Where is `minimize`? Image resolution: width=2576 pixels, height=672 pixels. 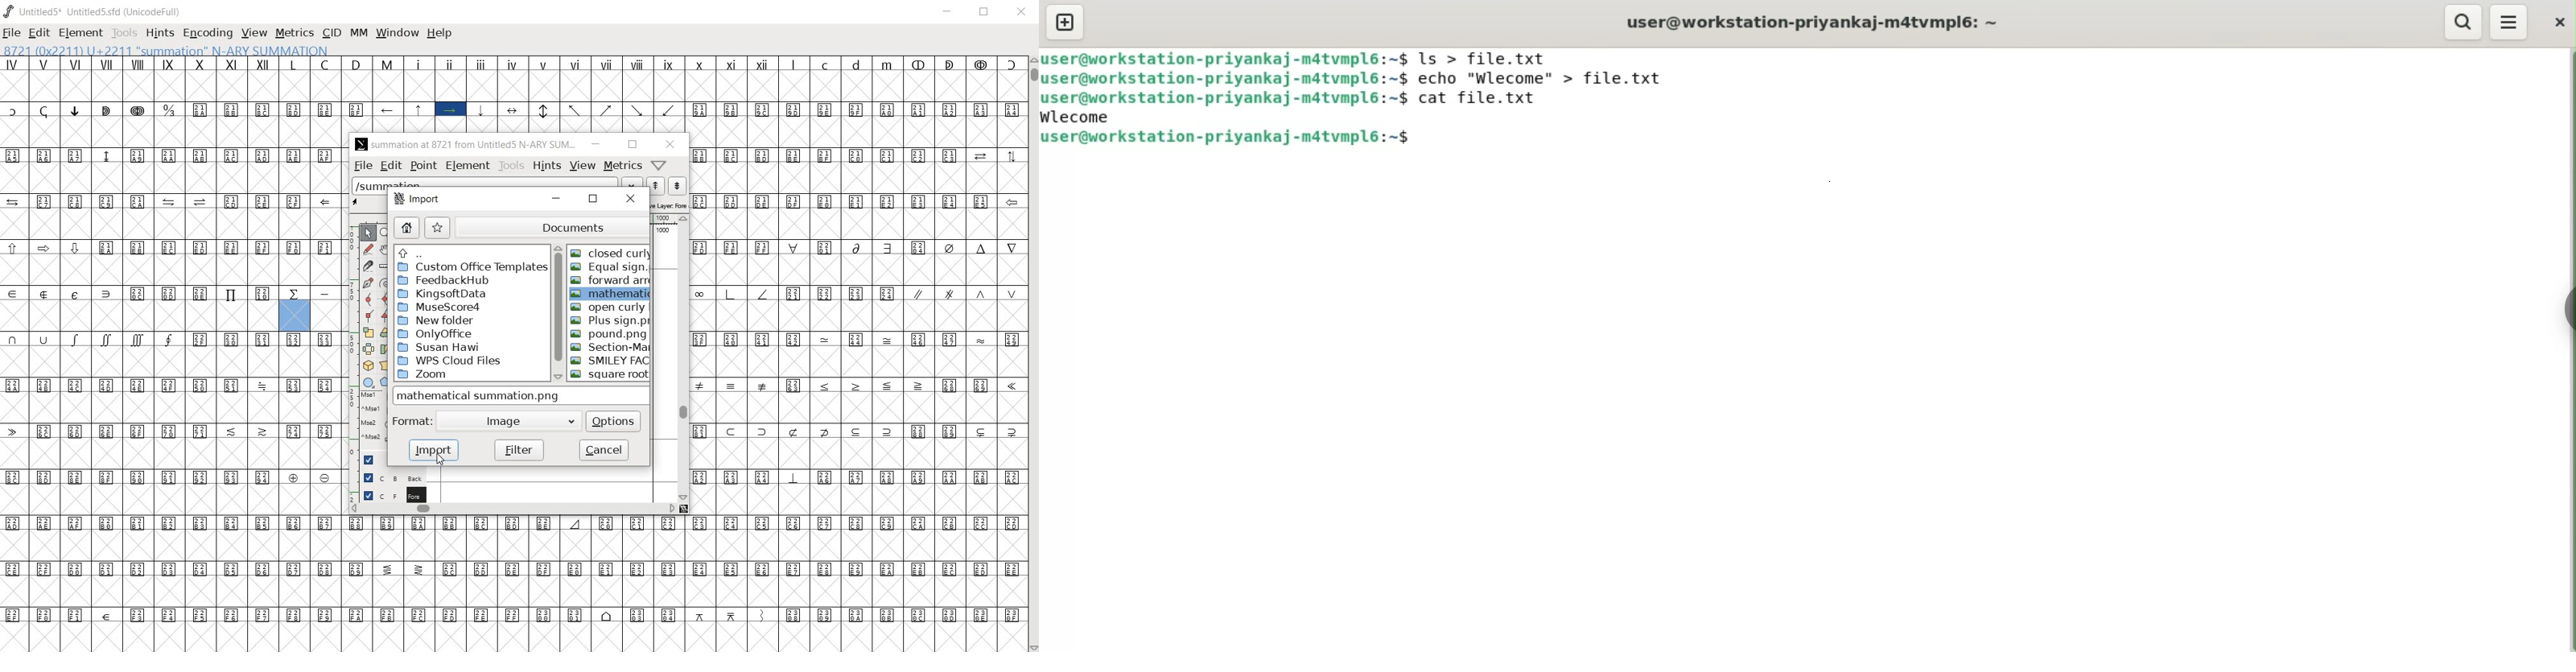
minimize is located at coordinates (596, 145).